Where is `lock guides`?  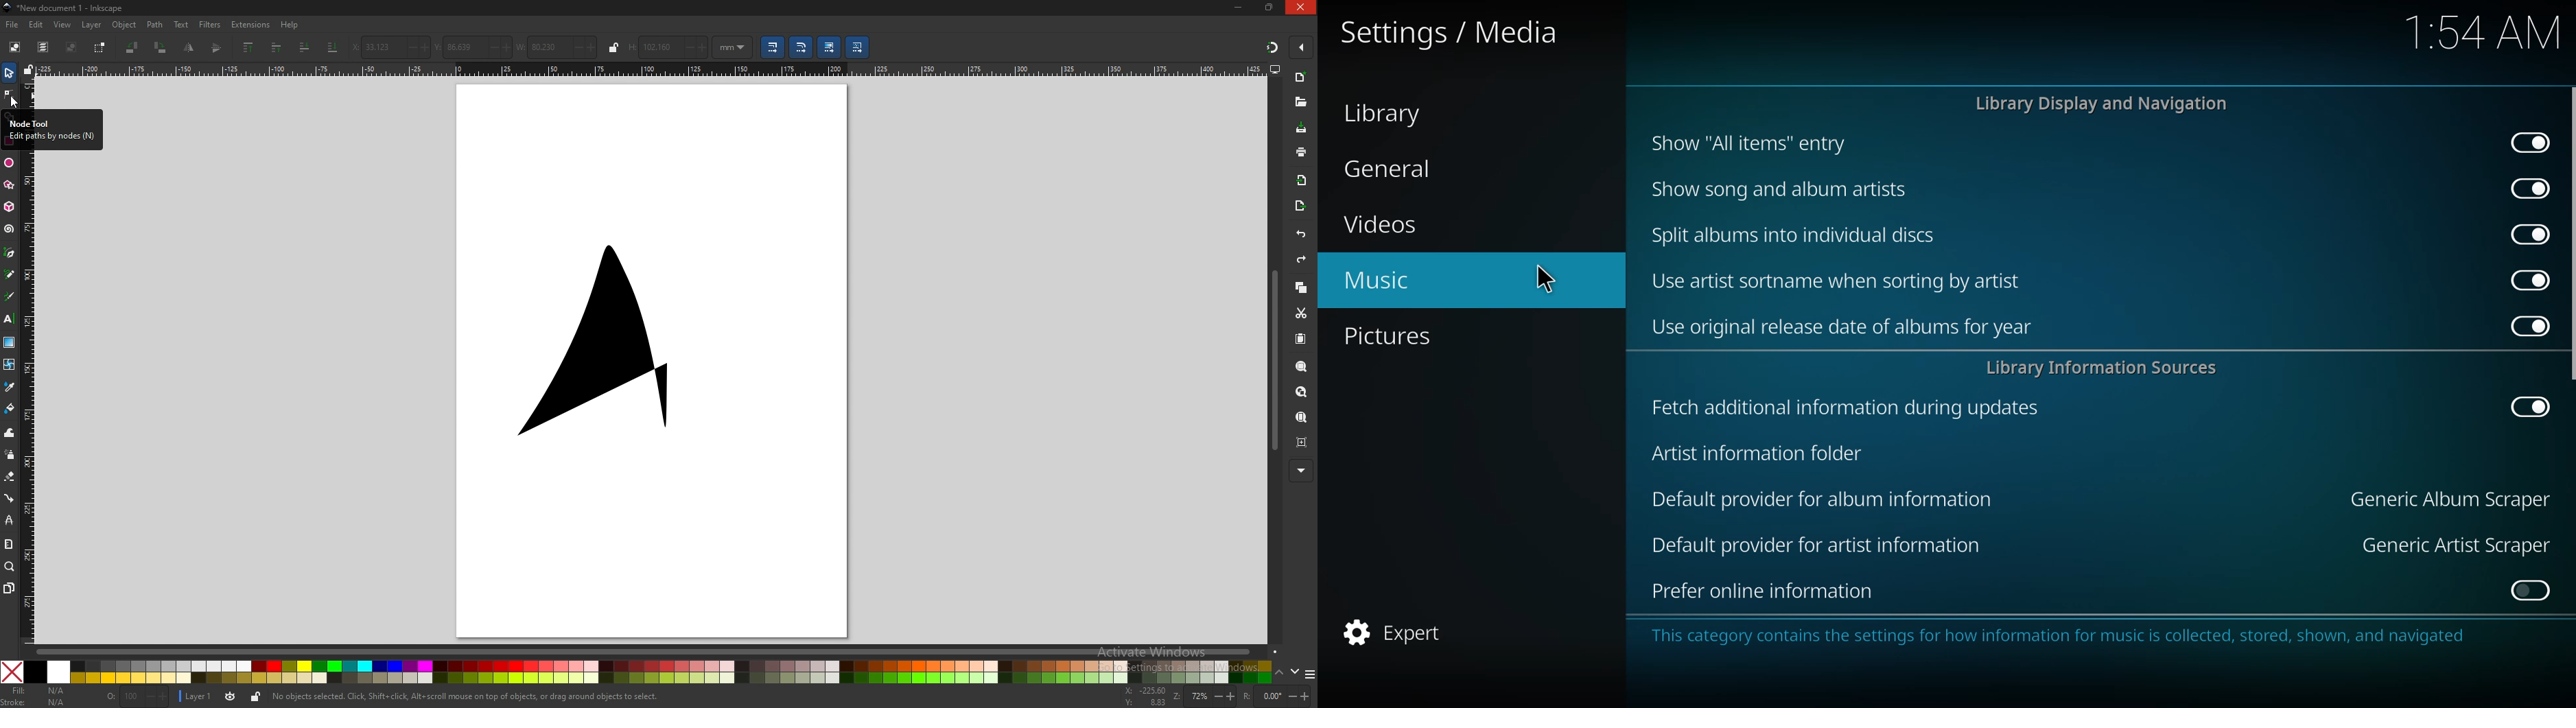
lock guides is located at coordinates (28, 69).